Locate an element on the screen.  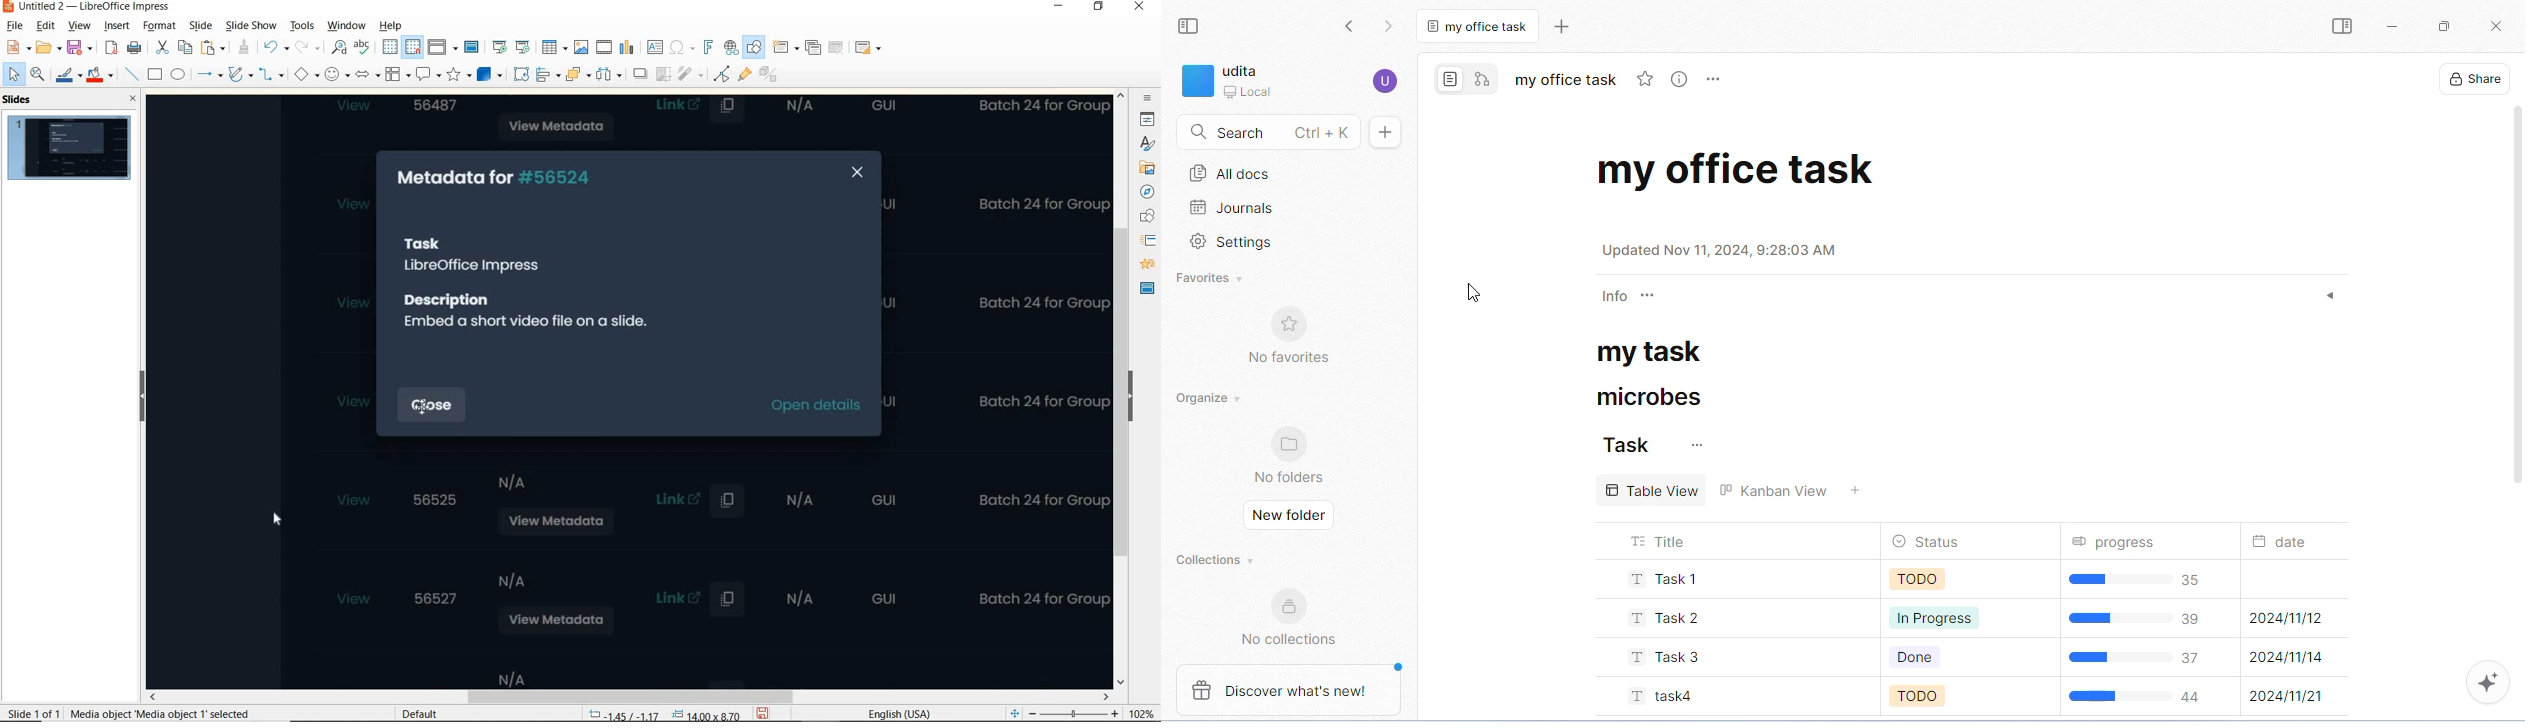
LINE COLOR is located at coordinates (67, 76).